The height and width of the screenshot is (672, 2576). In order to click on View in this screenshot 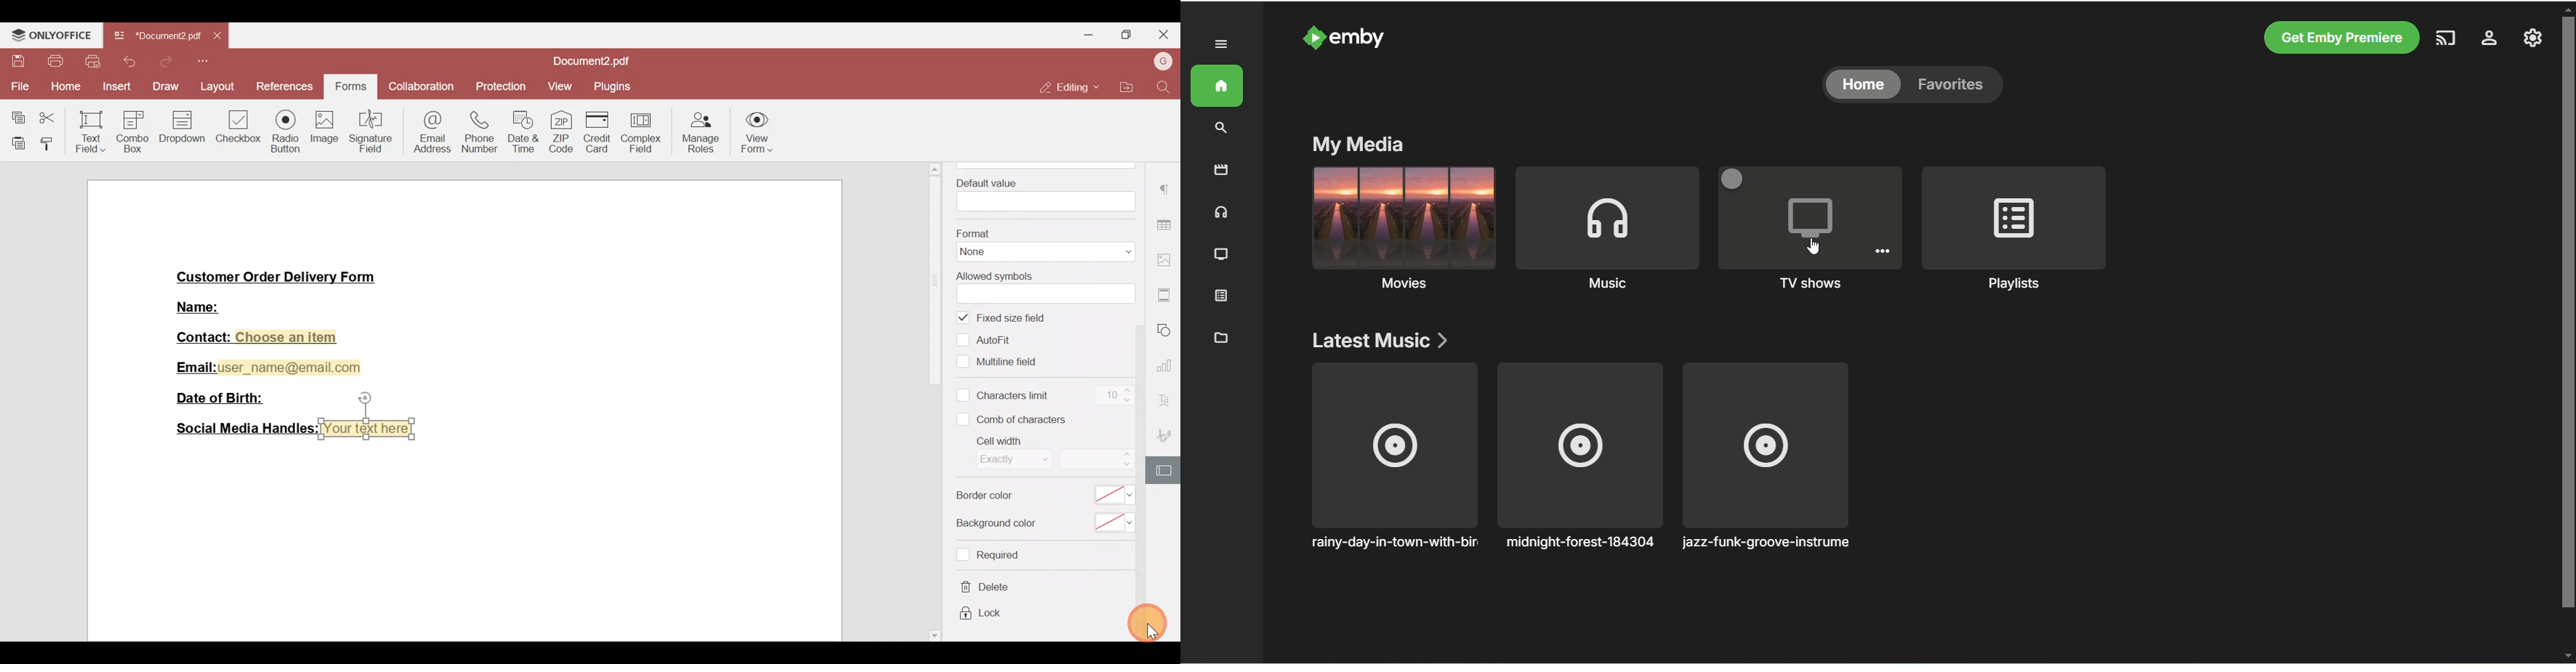, I will do `click(559, 89)`.